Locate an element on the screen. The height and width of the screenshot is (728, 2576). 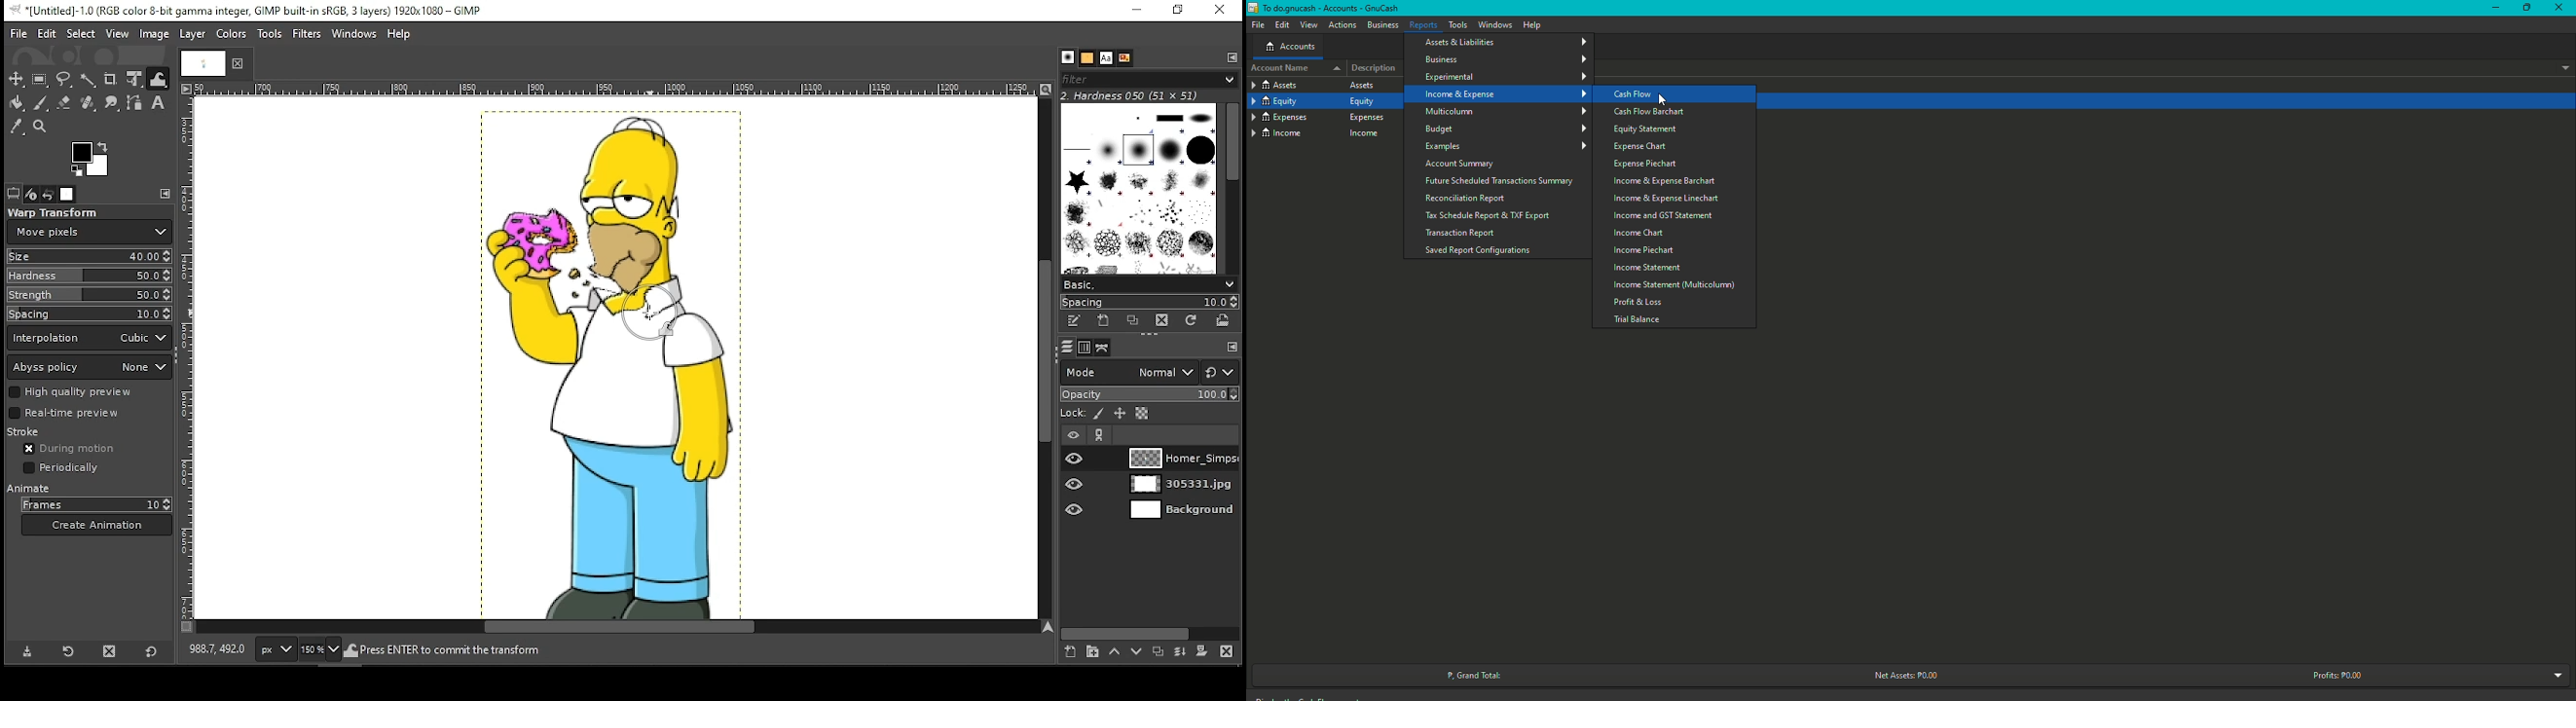
close window is located at coordinates (1224, 10).